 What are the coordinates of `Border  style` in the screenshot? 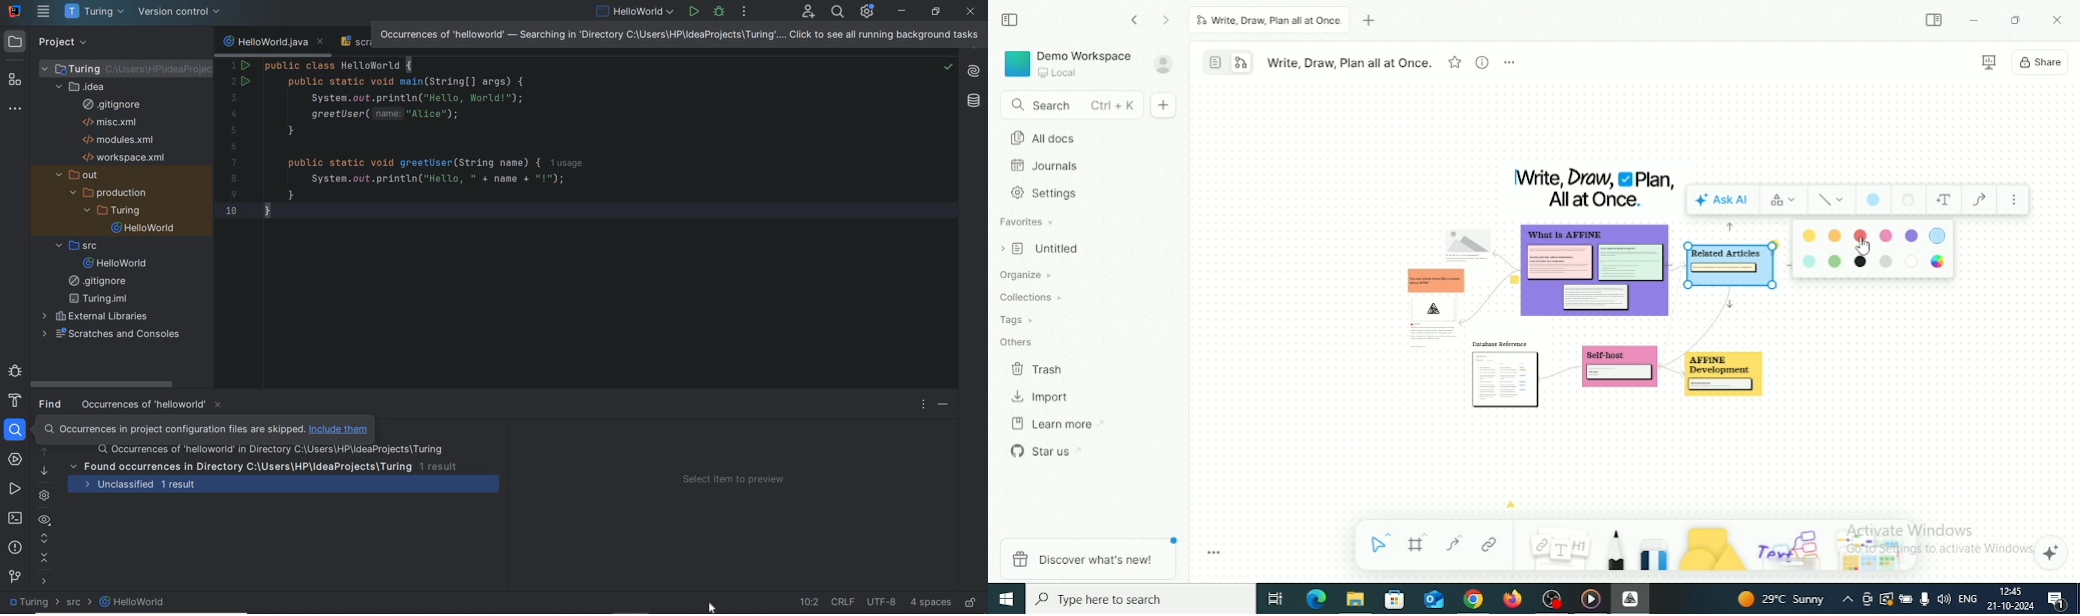 It's located at (1908, 200).